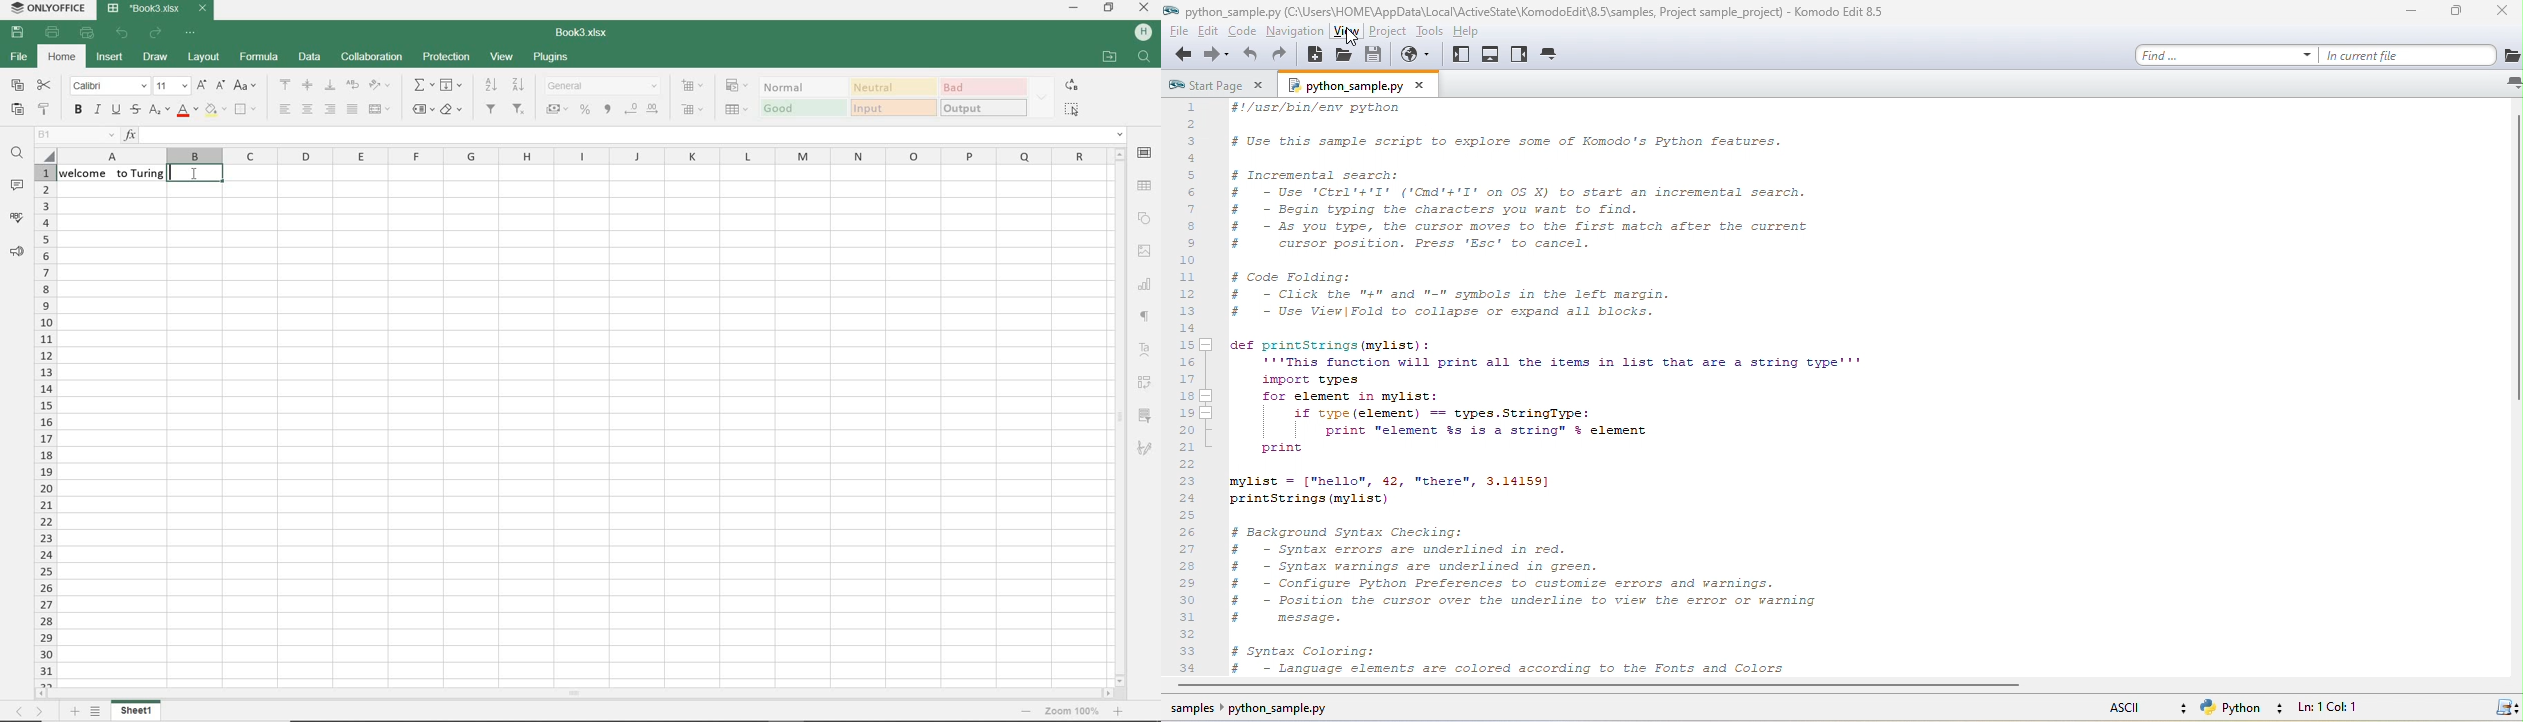 This screenshot has height=728, width=2548. What do you see at coordinates (1111, 56) in the screenshot?
I see `OPEN FILE LOCATION` at bounding box center [1111, 56].